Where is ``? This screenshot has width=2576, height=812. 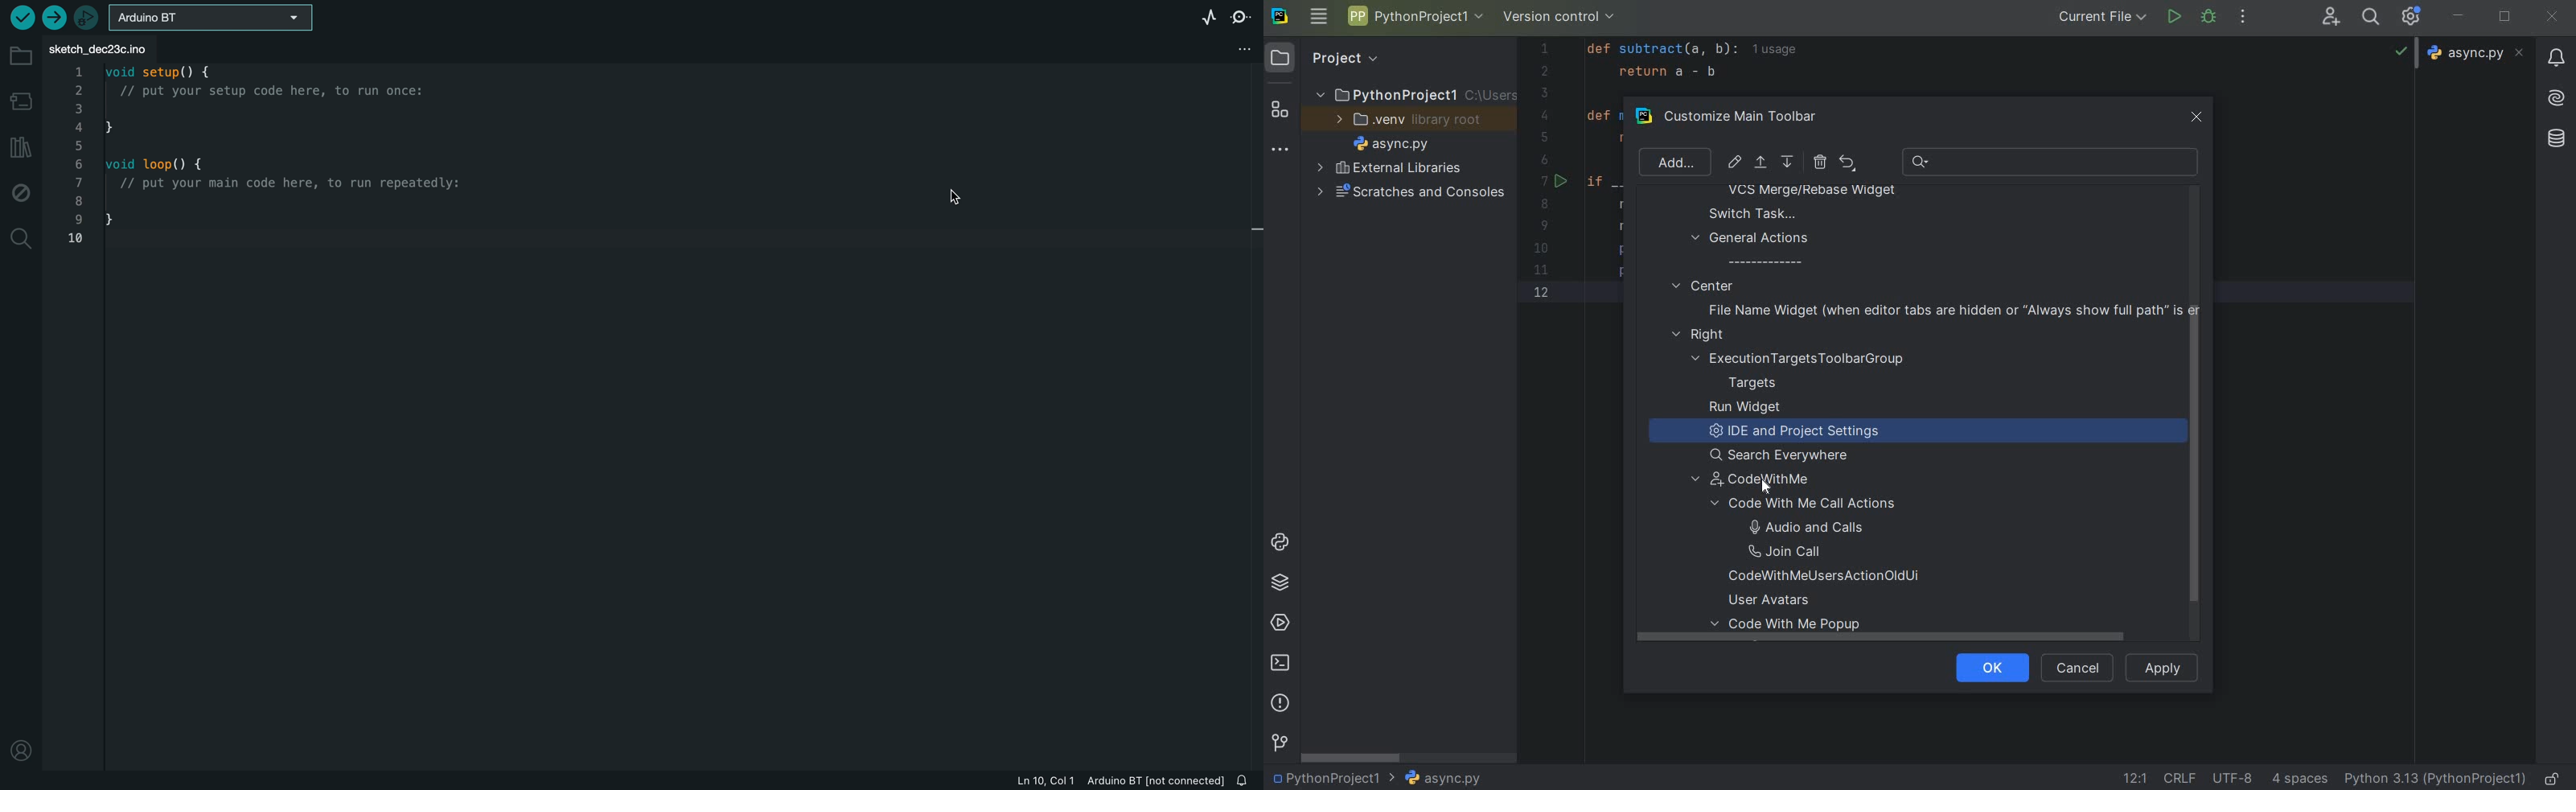  is located at coordinates (2554, 139).